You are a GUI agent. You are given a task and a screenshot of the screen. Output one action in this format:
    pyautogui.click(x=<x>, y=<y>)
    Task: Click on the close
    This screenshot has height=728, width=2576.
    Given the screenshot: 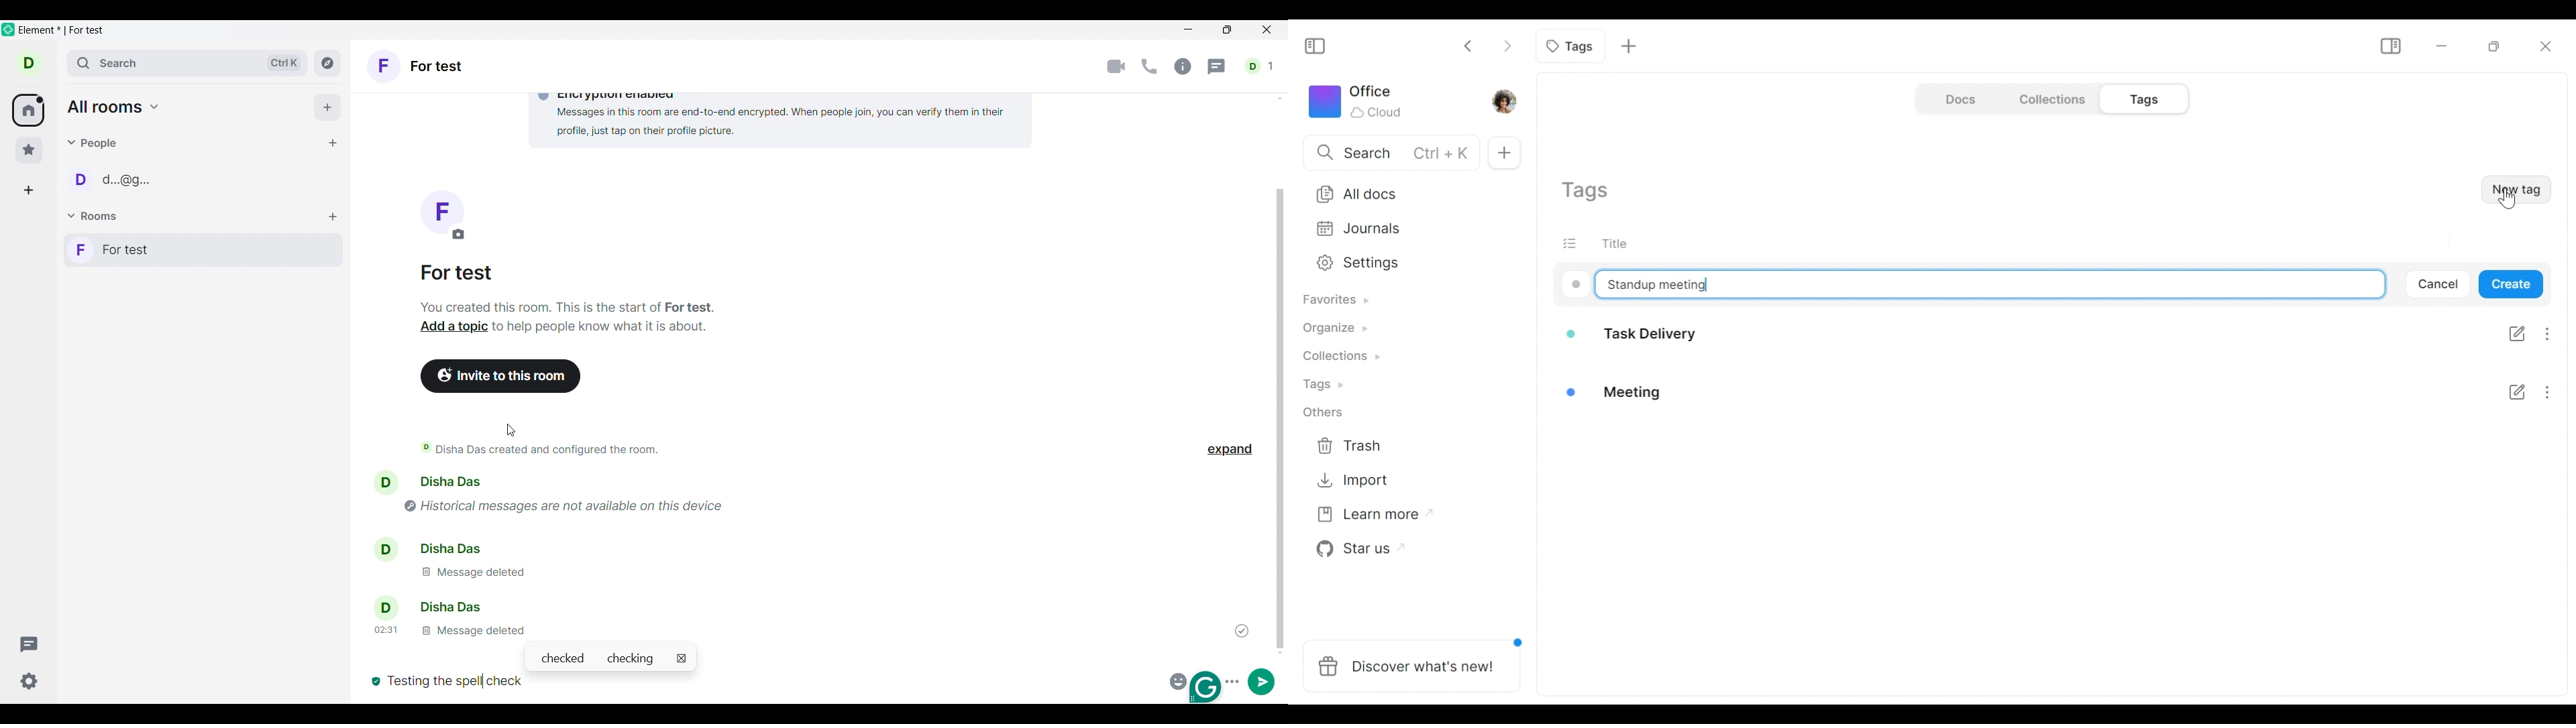 What is the action you would take?
    pyautogui.click(x=682, y=658)
    